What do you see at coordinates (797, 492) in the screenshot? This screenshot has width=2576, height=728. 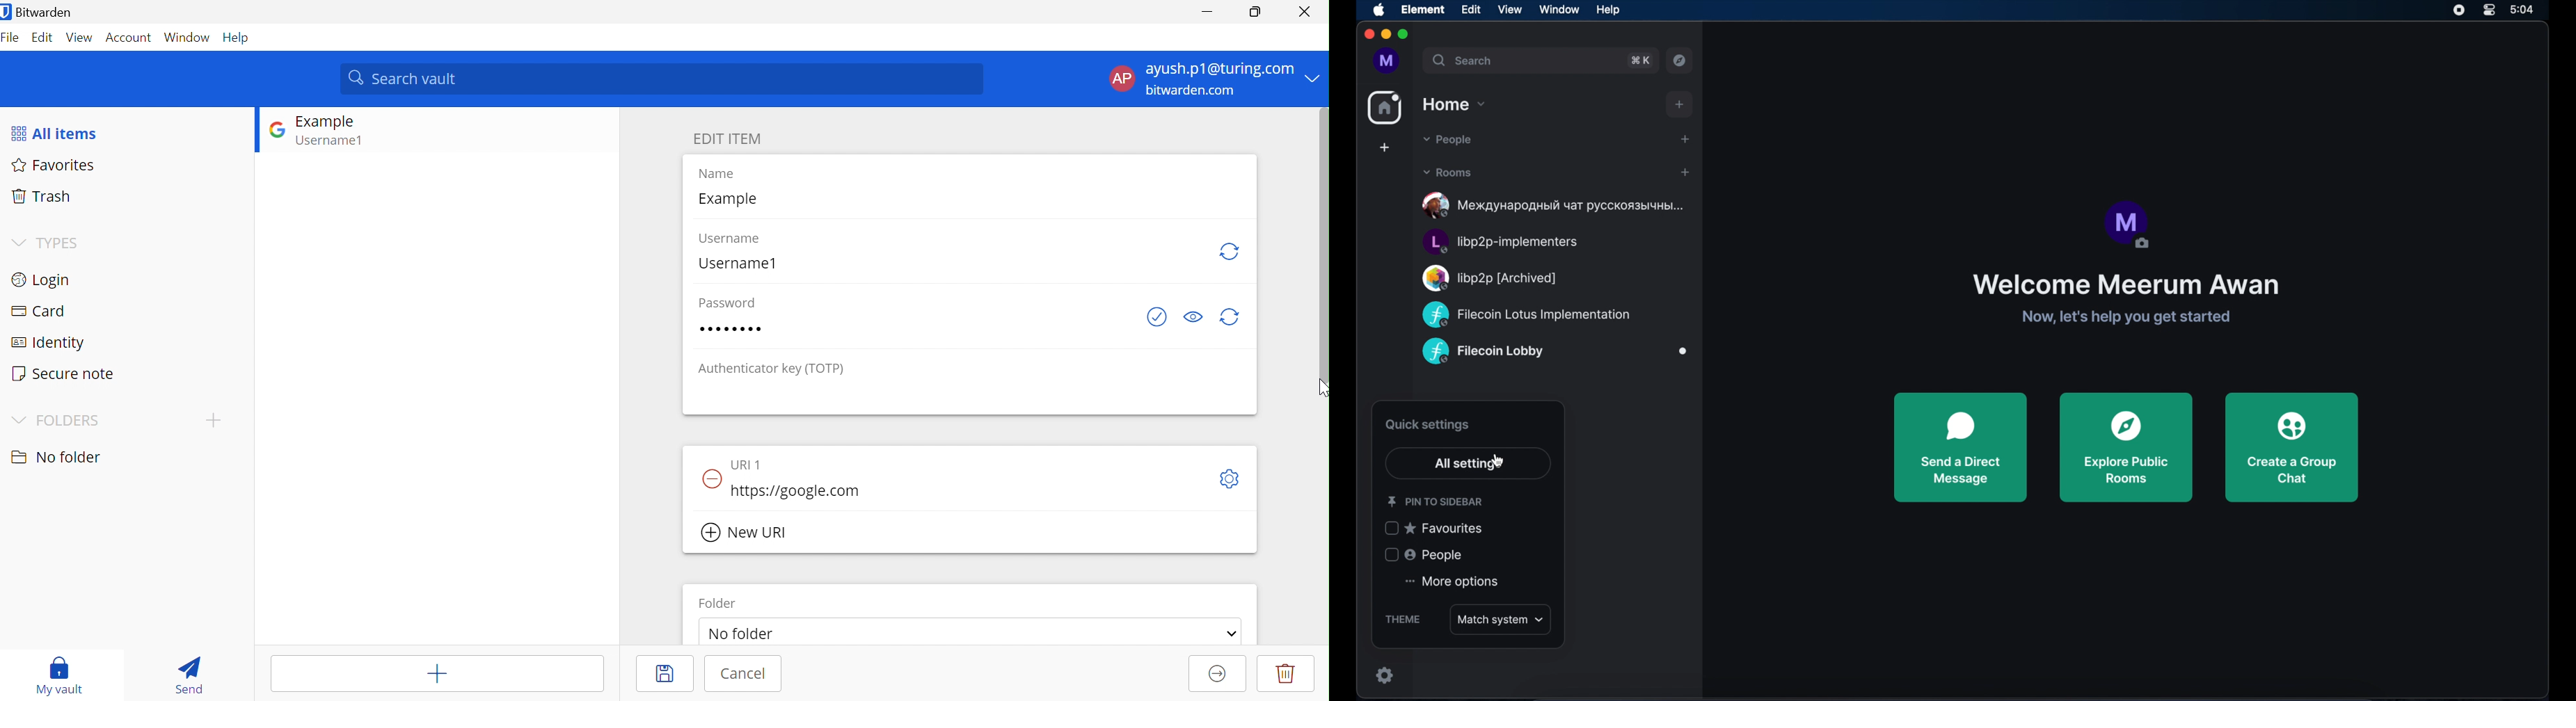 I see `https://google.com` at bounding box center [797, 492].